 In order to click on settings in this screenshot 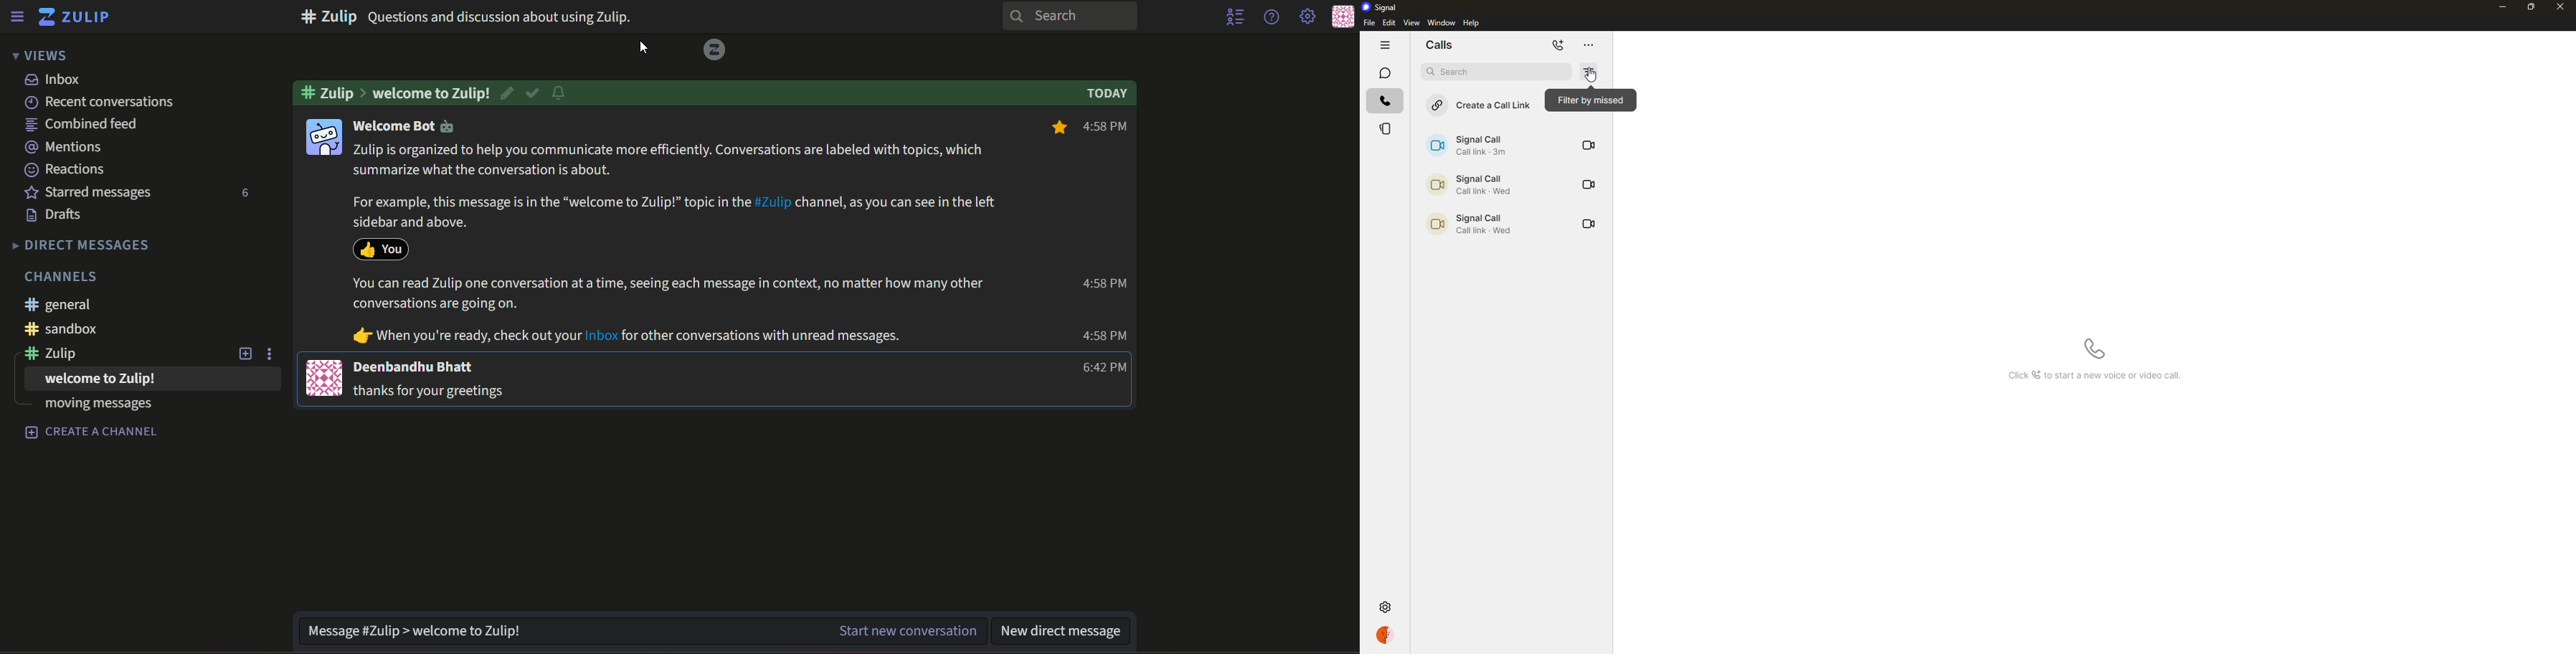, I will do `click(1384, 608)`.